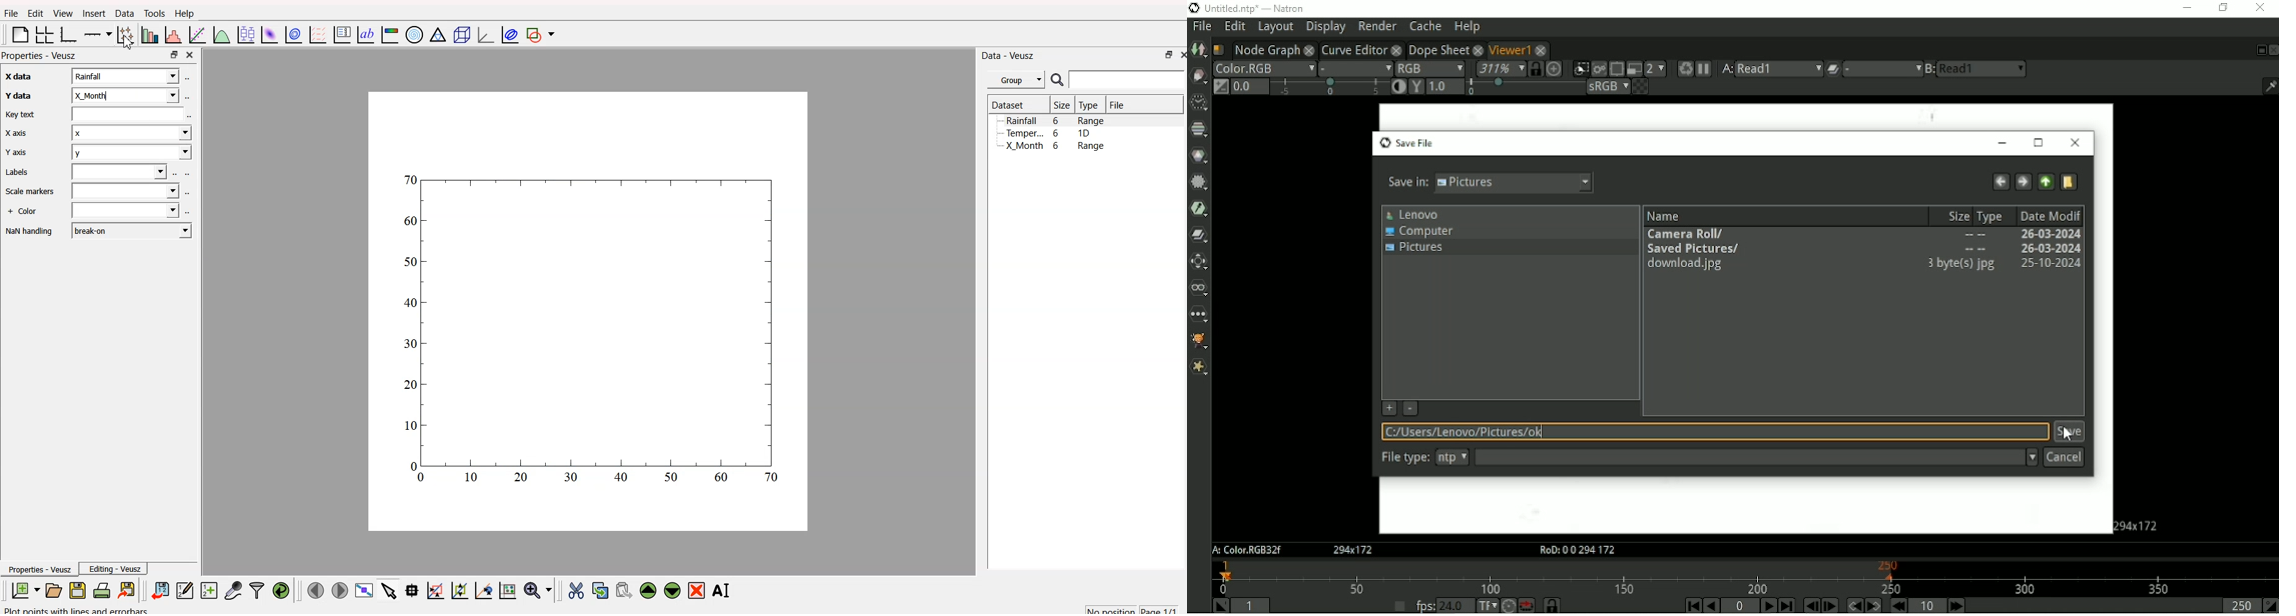 This screenshot has width=2296, height=616. What do you see at coordinates (1055, 146) in the screenshot?
I see `X Month 6 Range` at bounding box center [1055, 146].